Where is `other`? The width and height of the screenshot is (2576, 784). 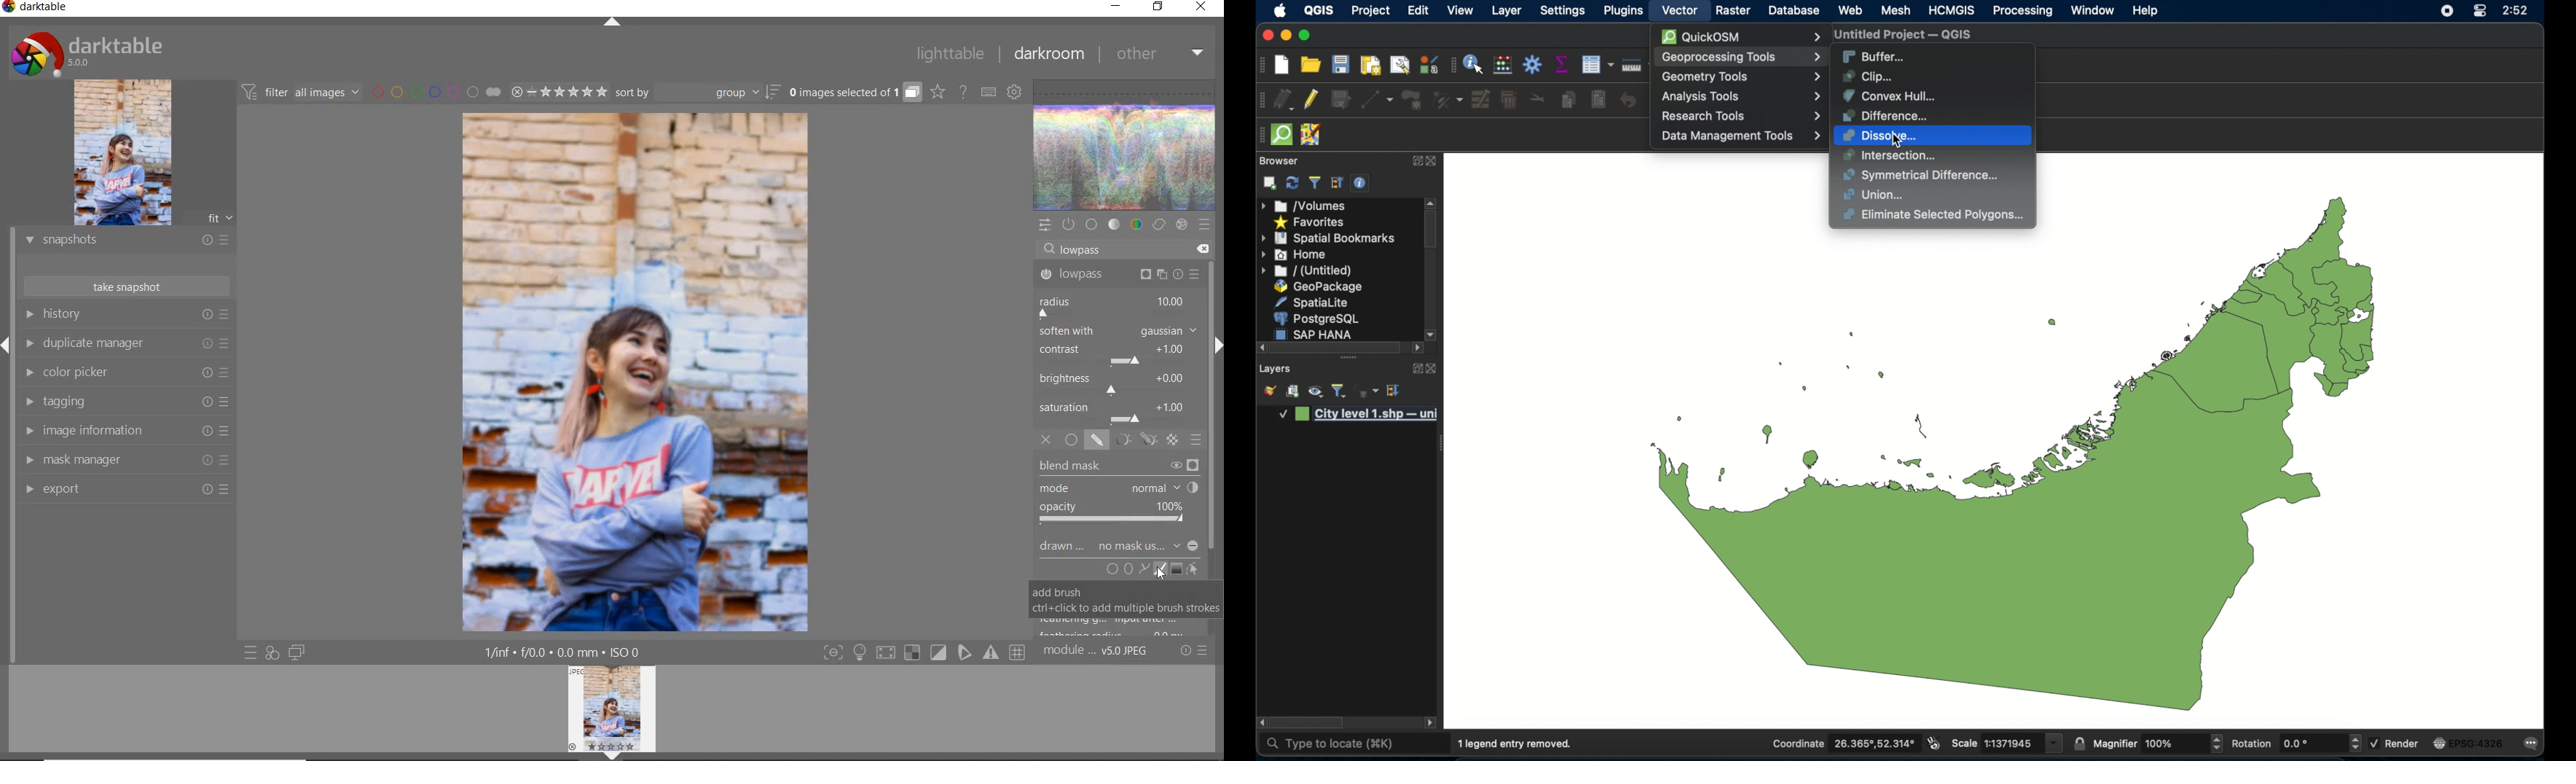 other is located at coordinates (1159, 57).